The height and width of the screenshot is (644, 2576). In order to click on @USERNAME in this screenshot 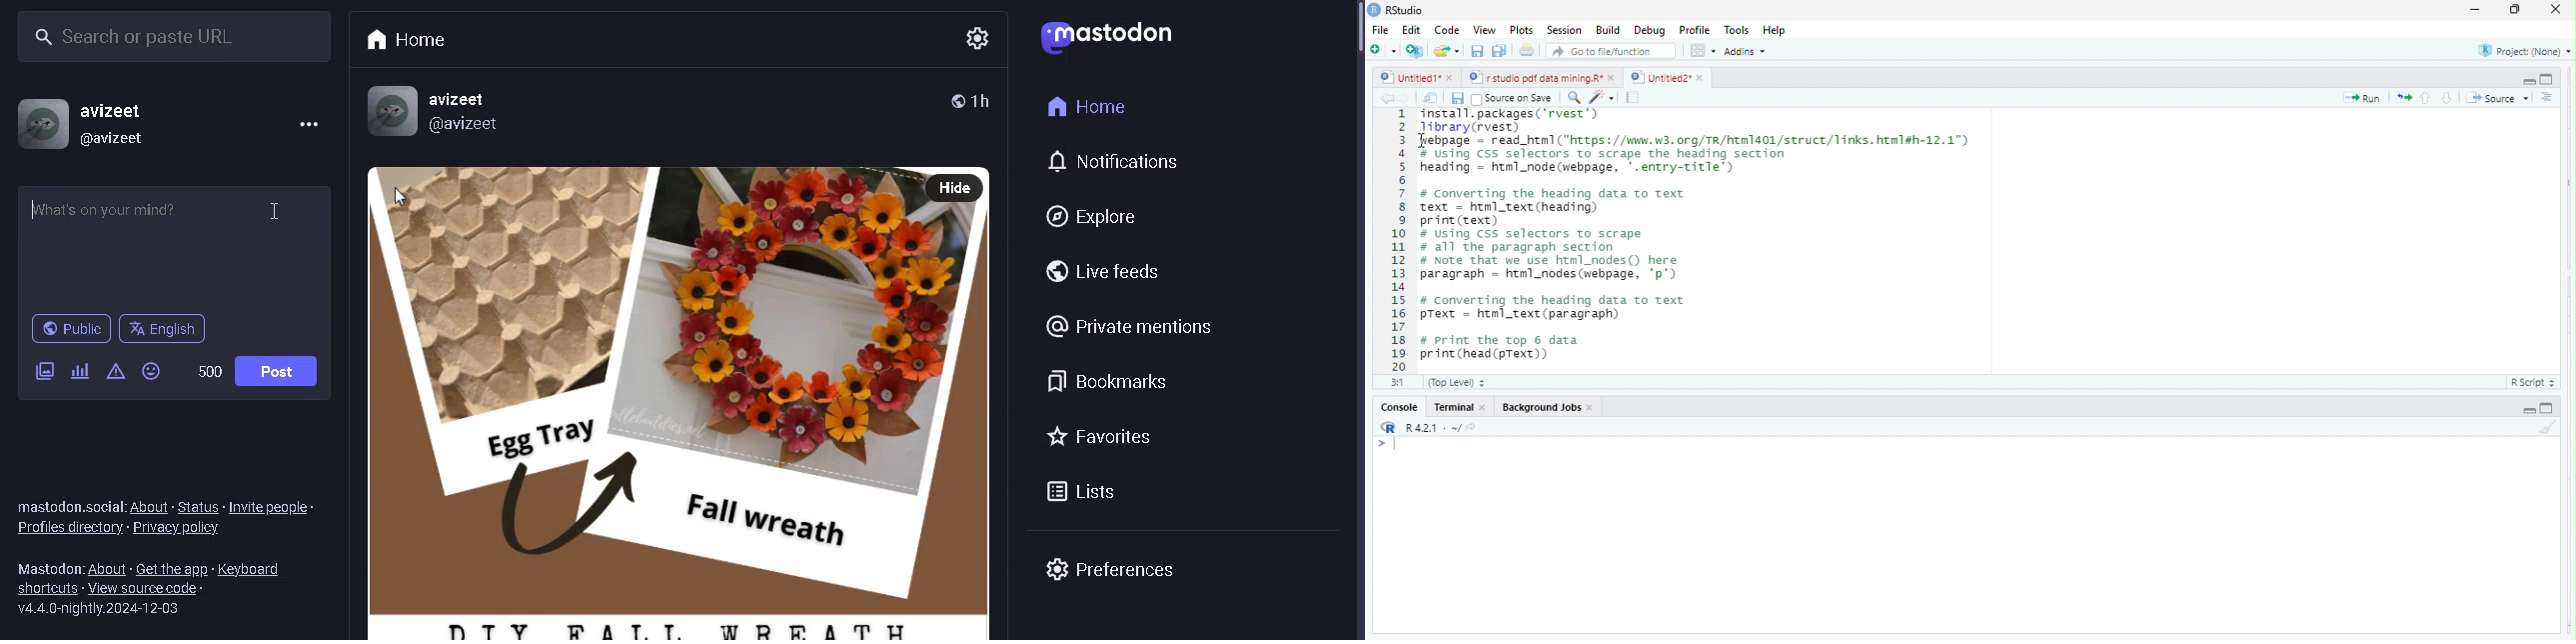, I will do `click(122, 138)`.